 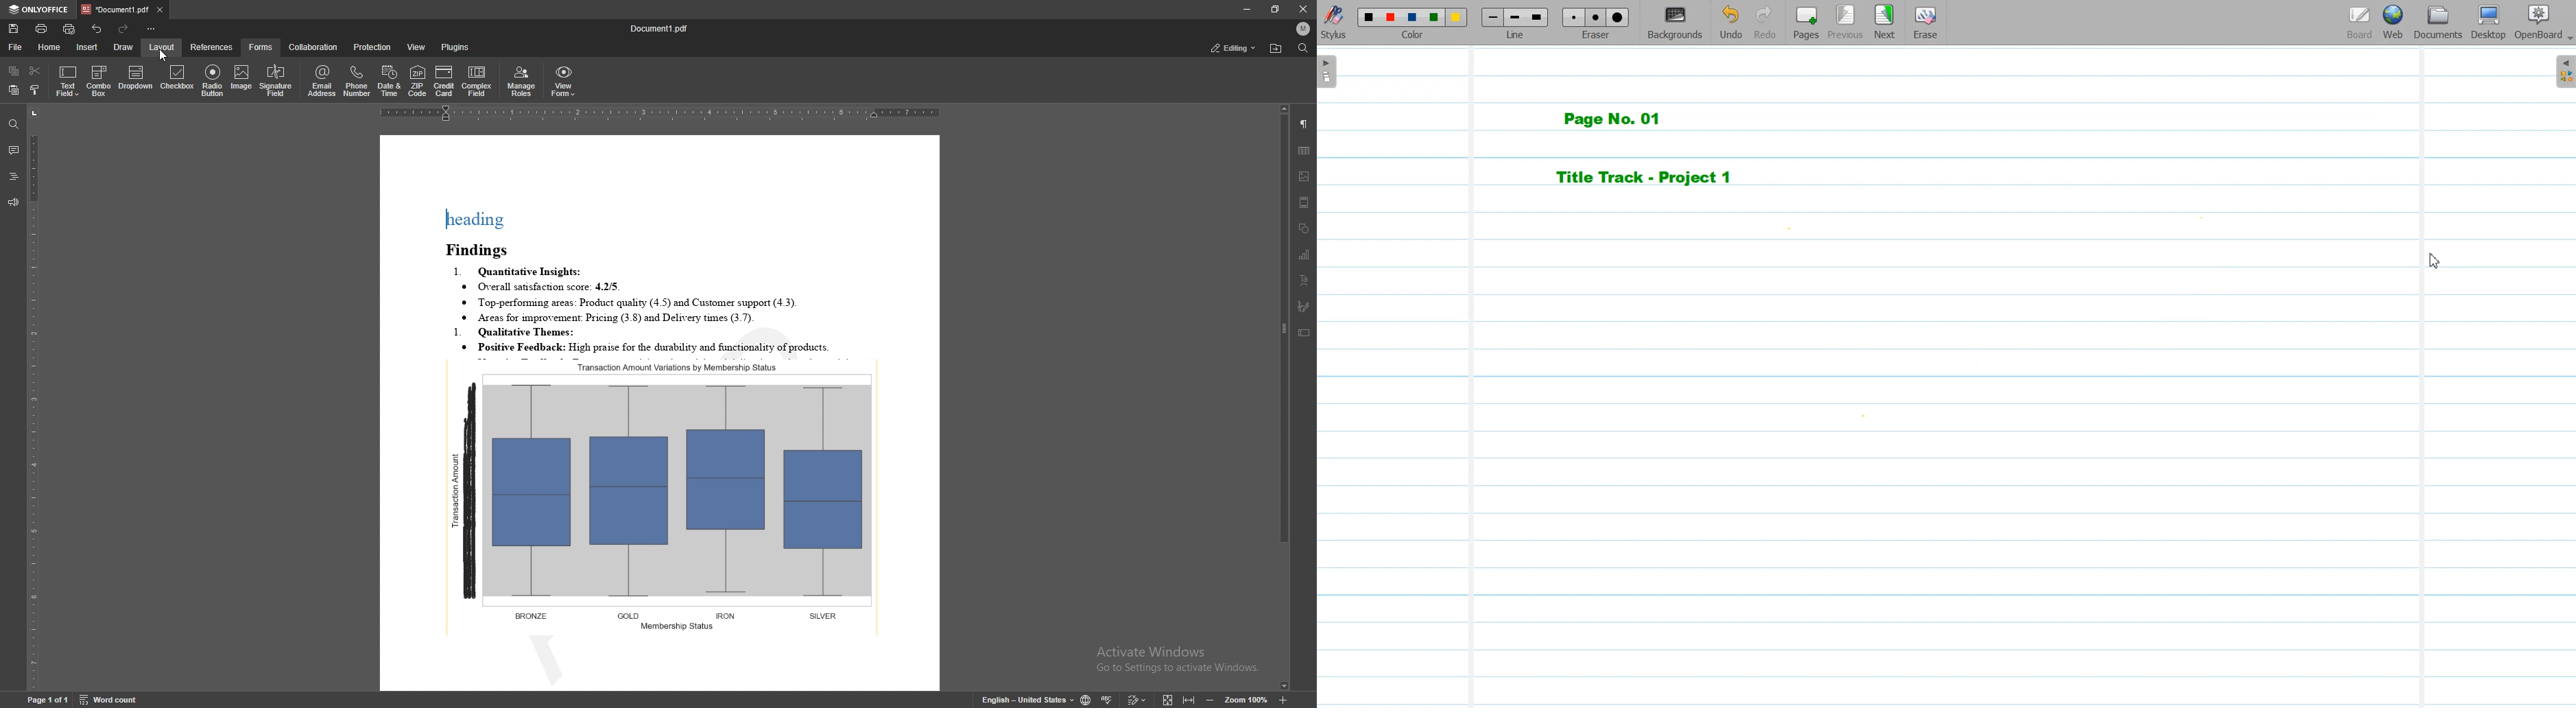 I want to click on cursor, so click(x=162, y=54).